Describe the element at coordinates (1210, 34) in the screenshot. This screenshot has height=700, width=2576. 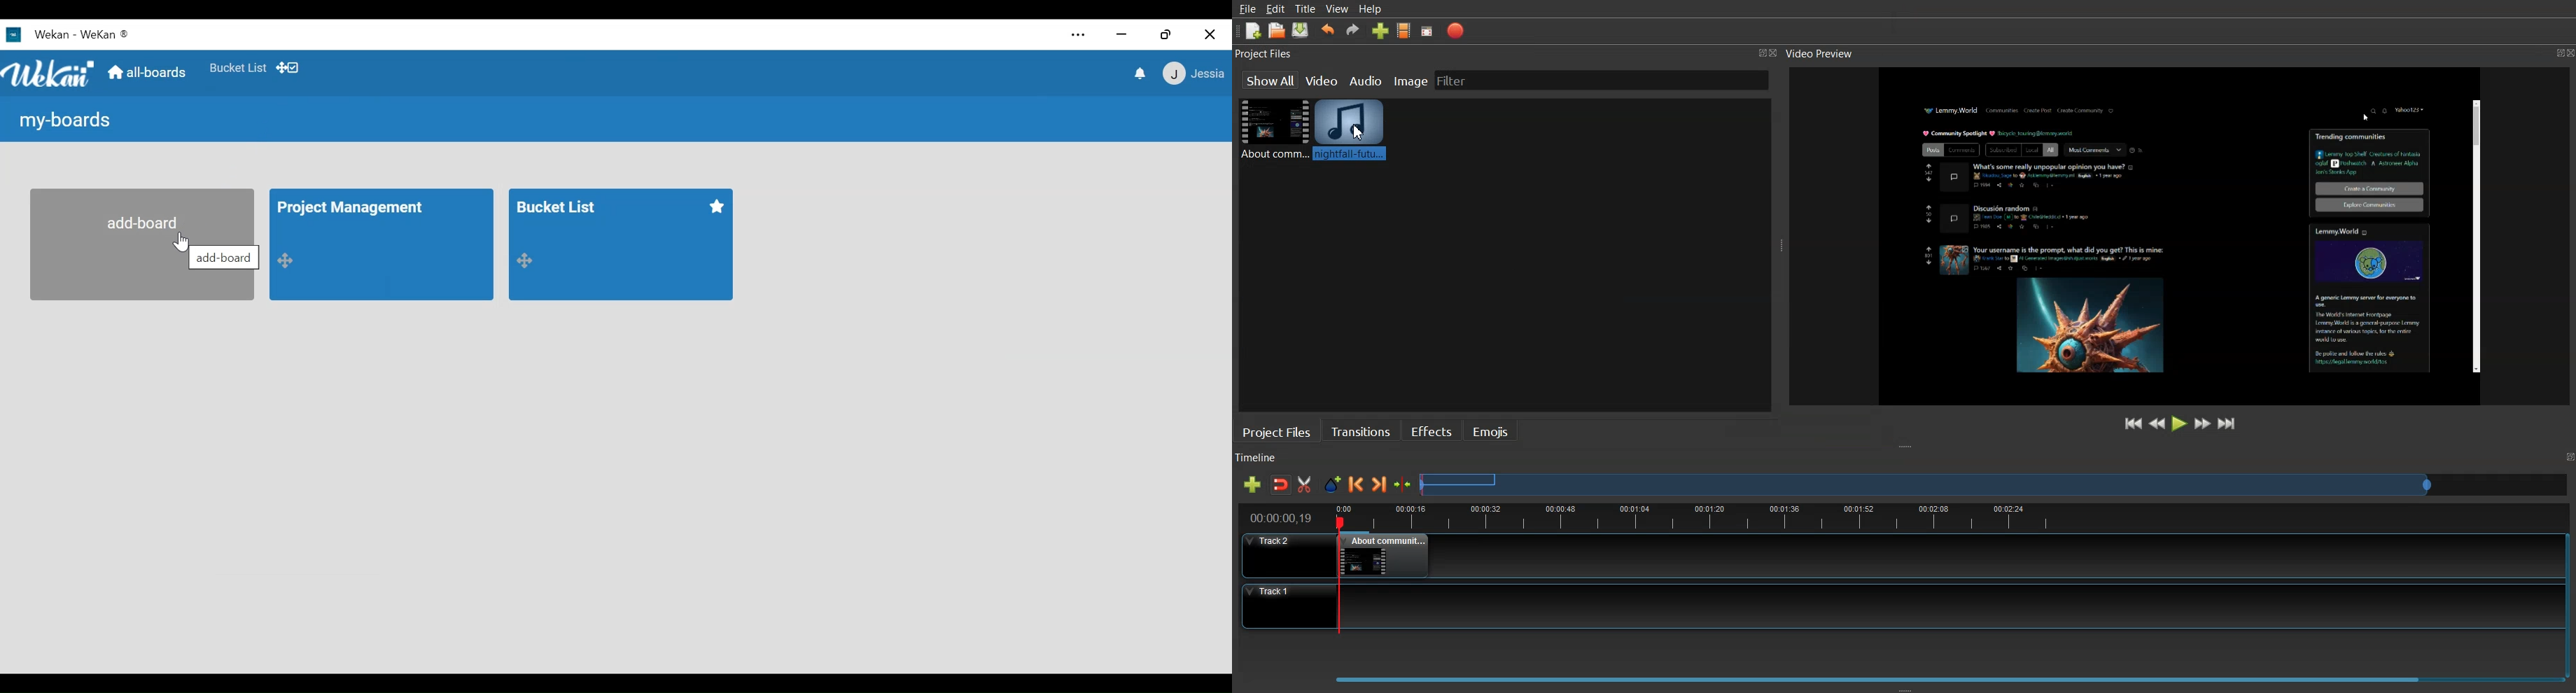
I see `Close` at that location.